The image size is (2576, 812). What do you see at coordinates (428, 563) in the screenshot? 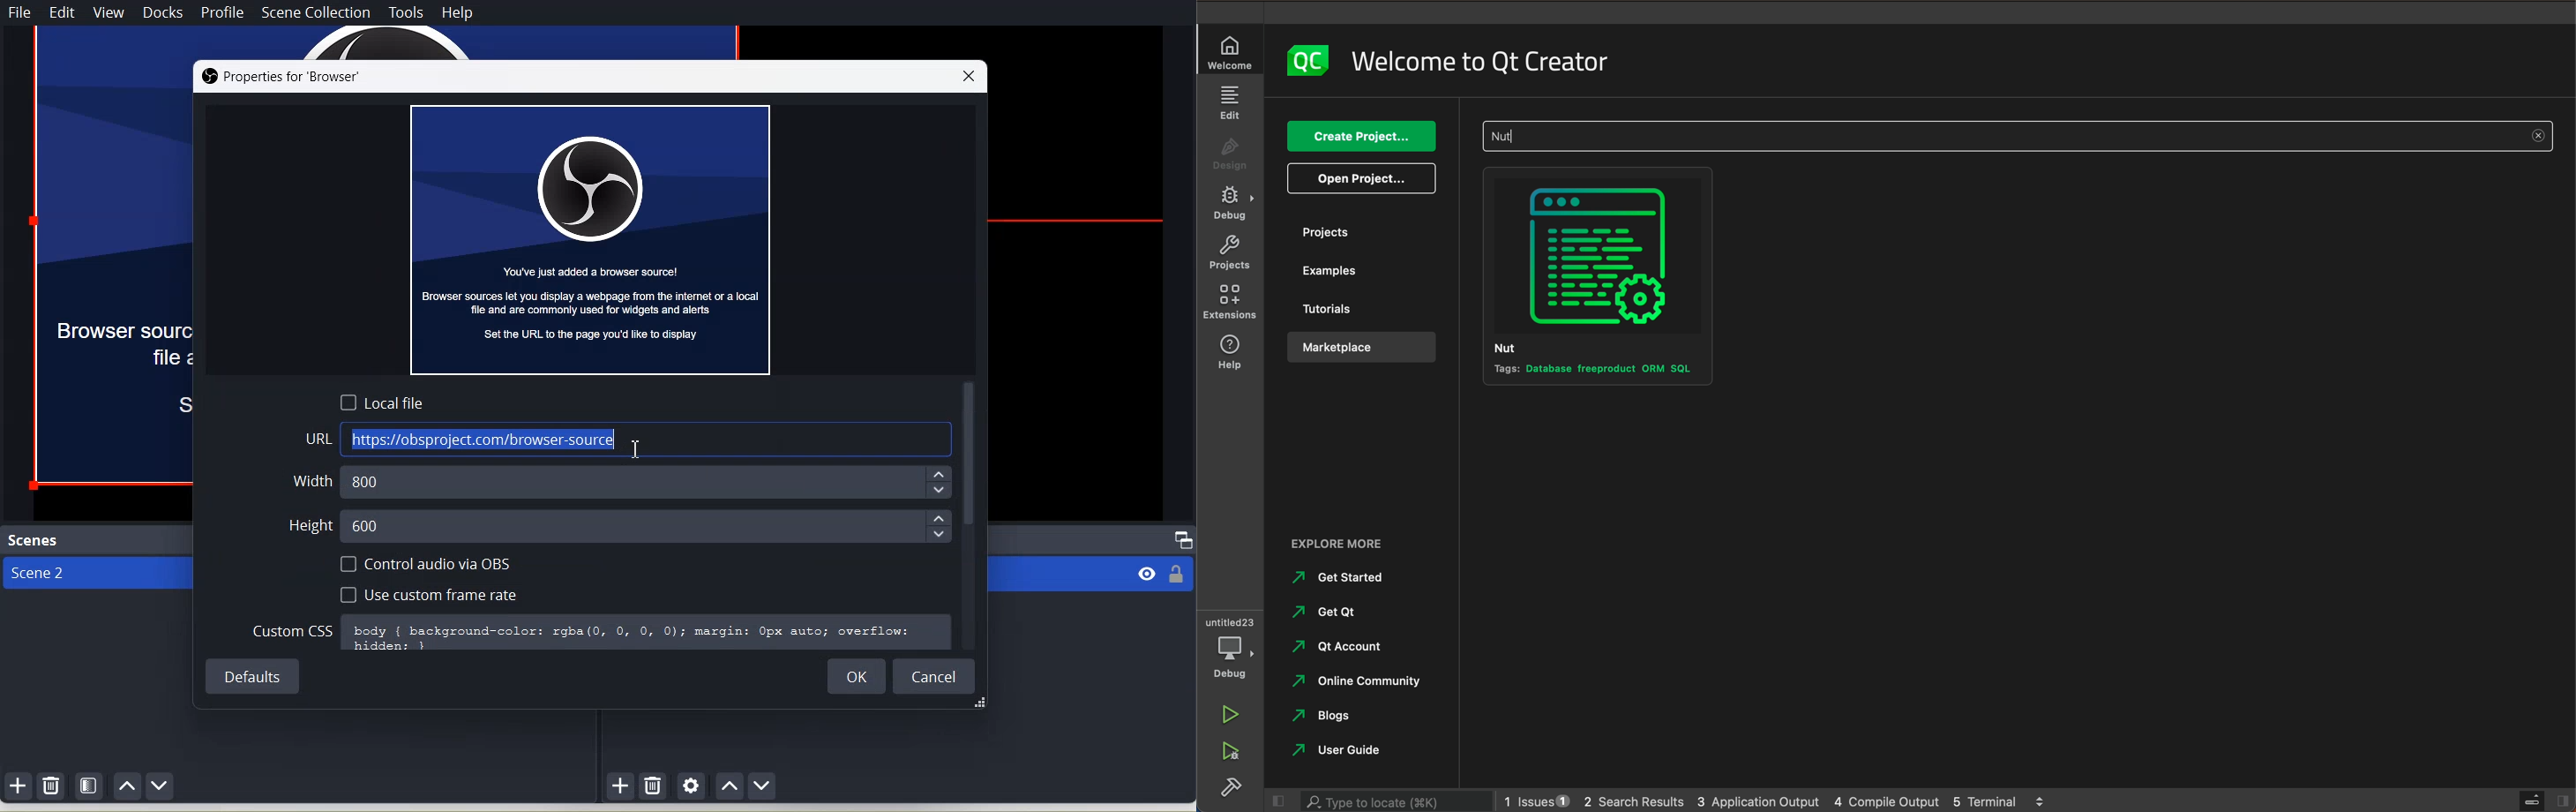
I see `Control audio via OBS` at bounding box center [428, 563].